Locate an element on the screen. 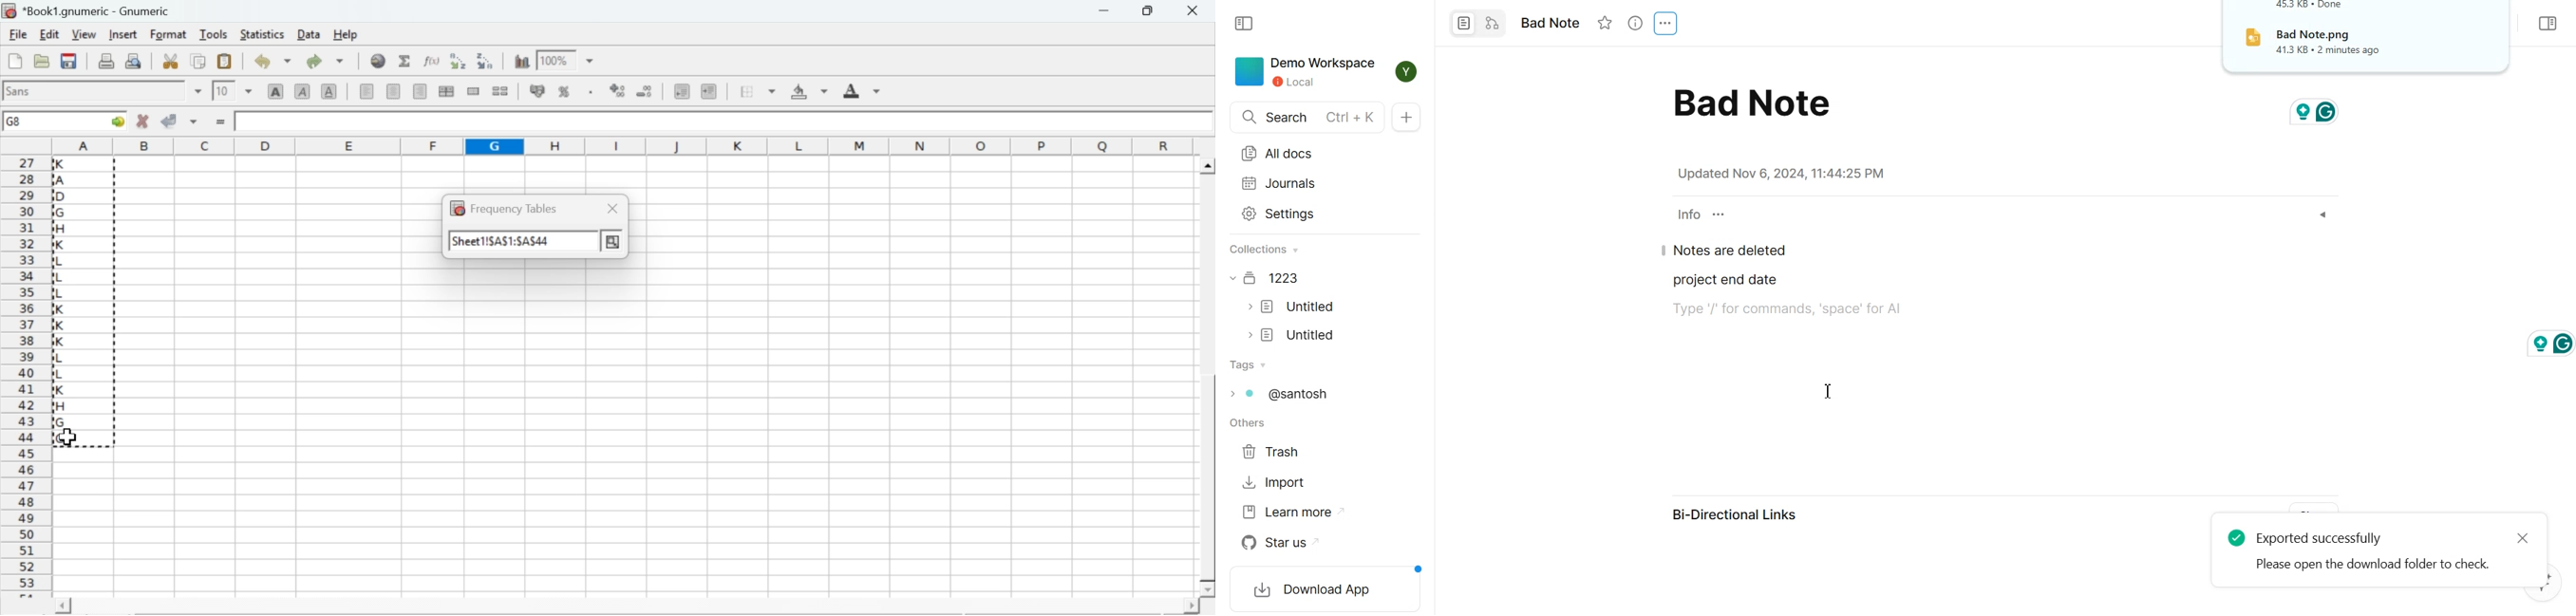  more is located at coordinates (613, 241).